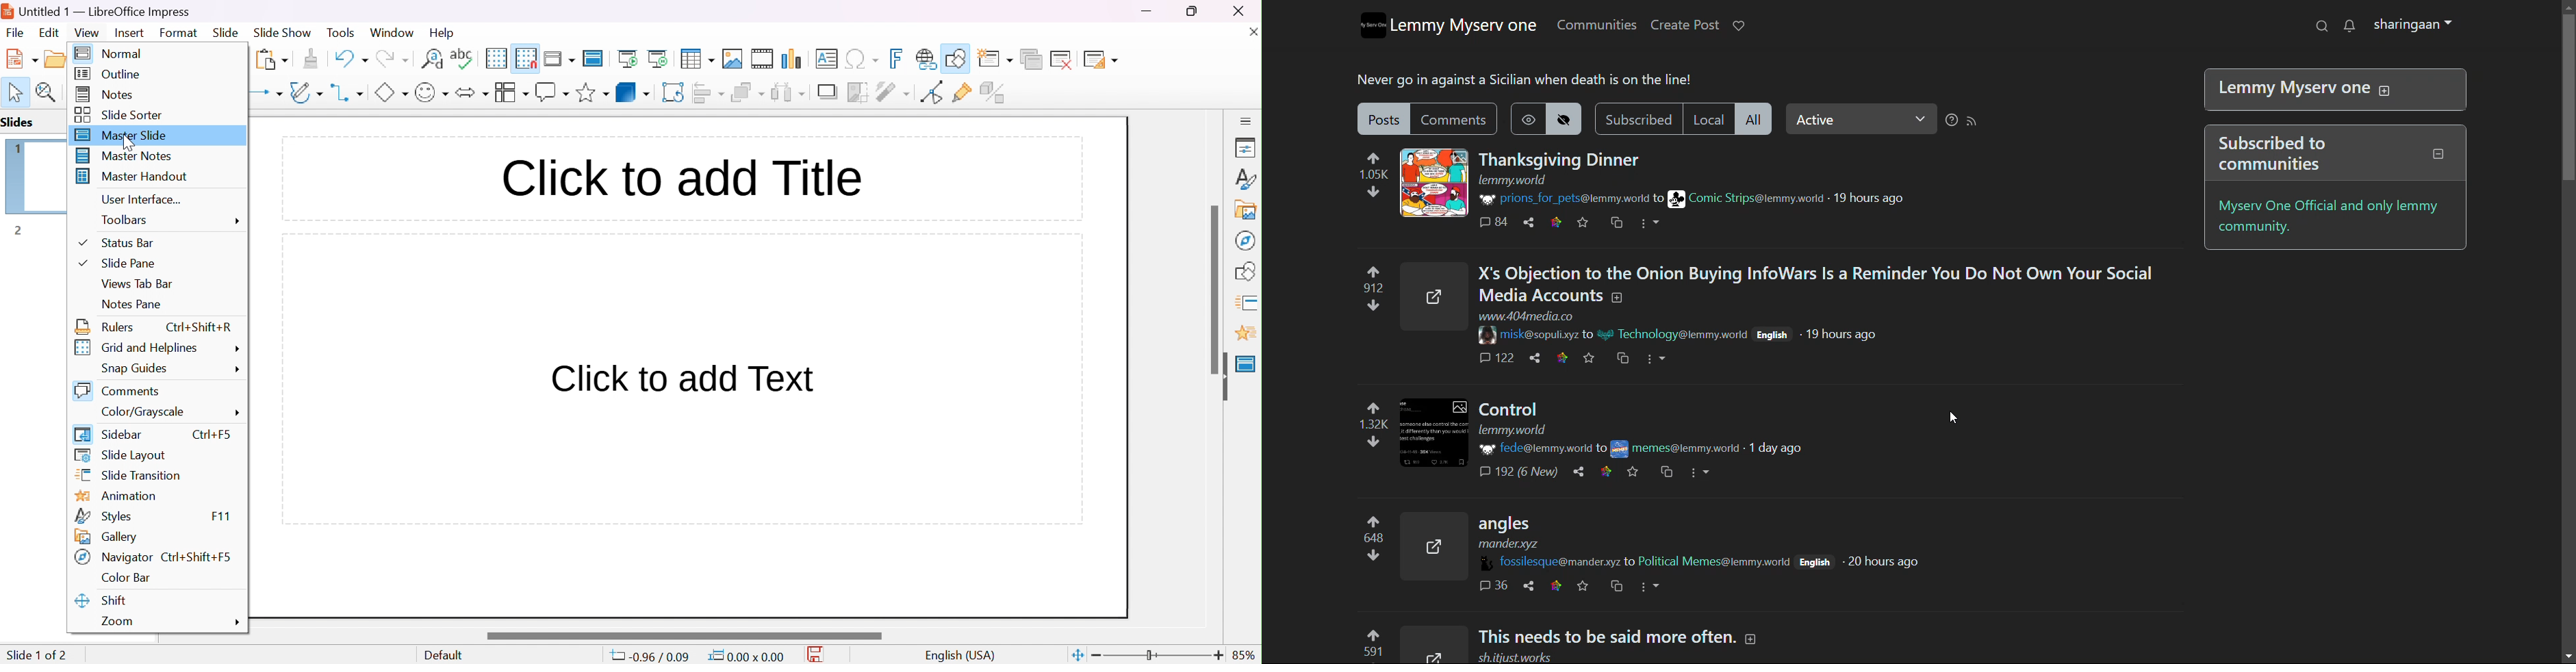 This screenshot has width=2576, height=672. I want to click on insert fontwork text, so click(899, 59).